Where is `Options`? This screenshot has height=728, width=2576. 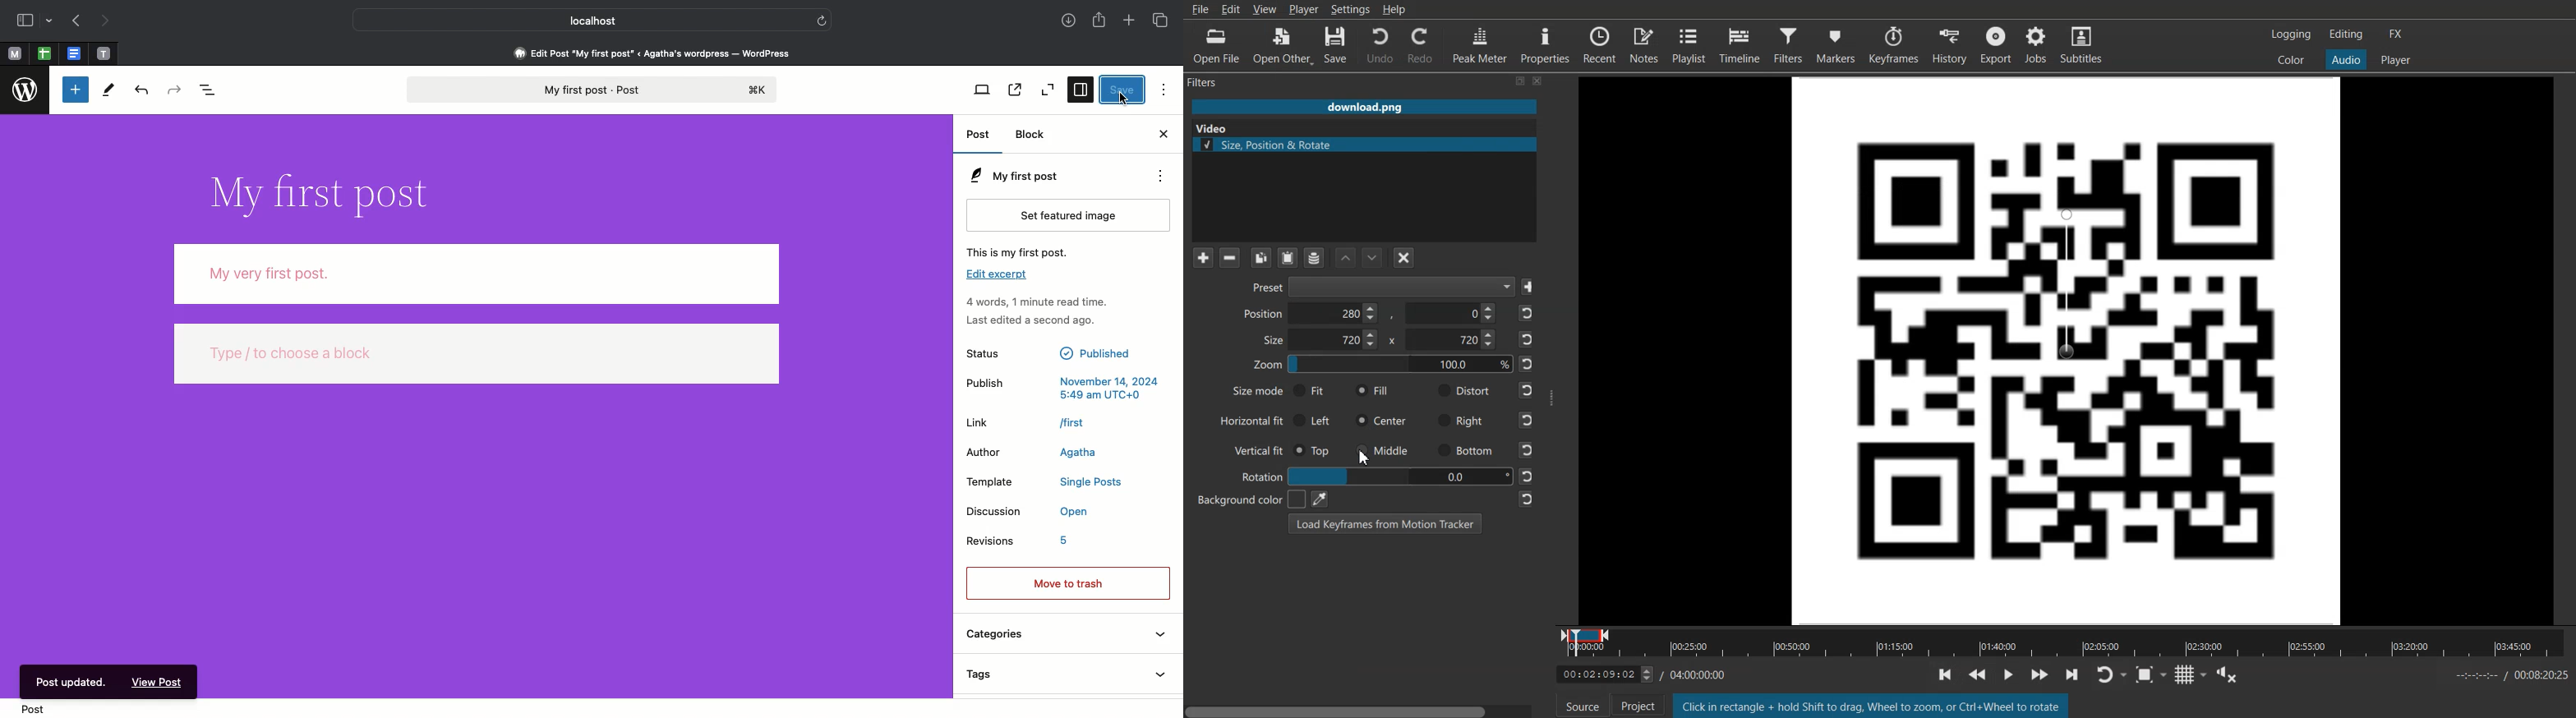 Options is located at coordinates (1161, 90).